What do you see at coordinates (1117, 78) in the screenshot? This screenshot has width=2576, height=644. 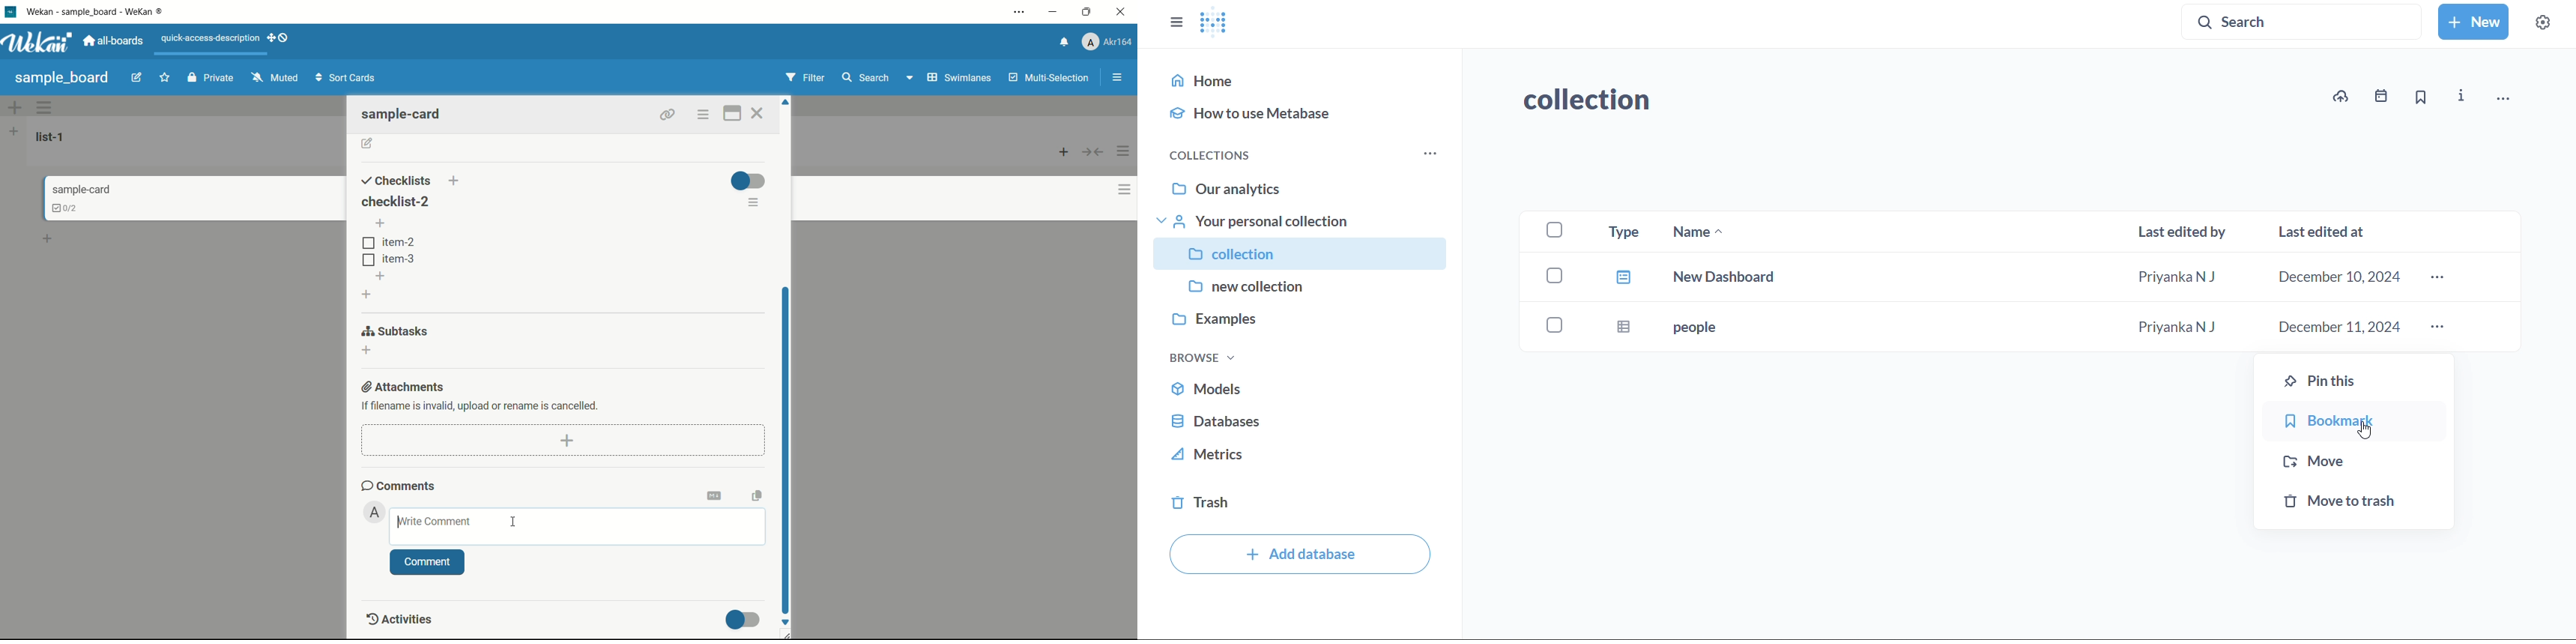 I see `show/hide sidebar` at bounding box center [1117, 78].